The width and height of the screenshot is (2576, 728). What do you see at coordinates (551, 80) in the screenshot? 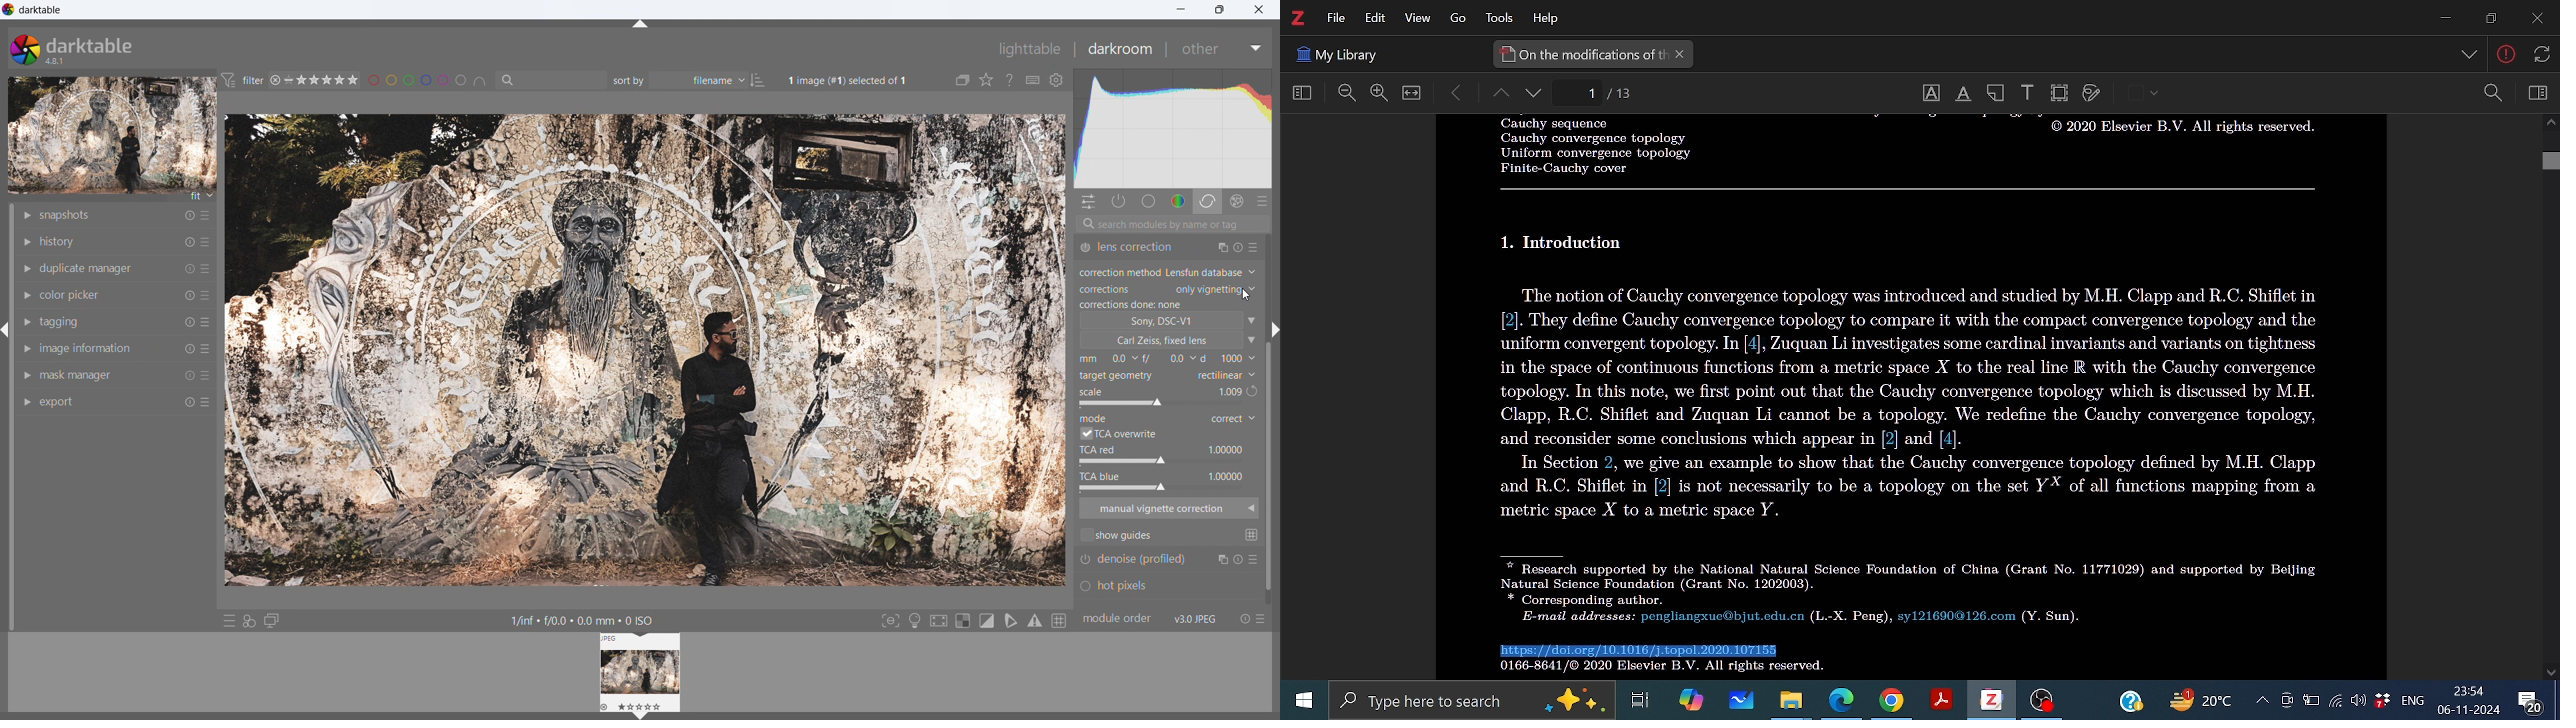
I see `filter by text from images metadata` at bounding box center [551, 80].